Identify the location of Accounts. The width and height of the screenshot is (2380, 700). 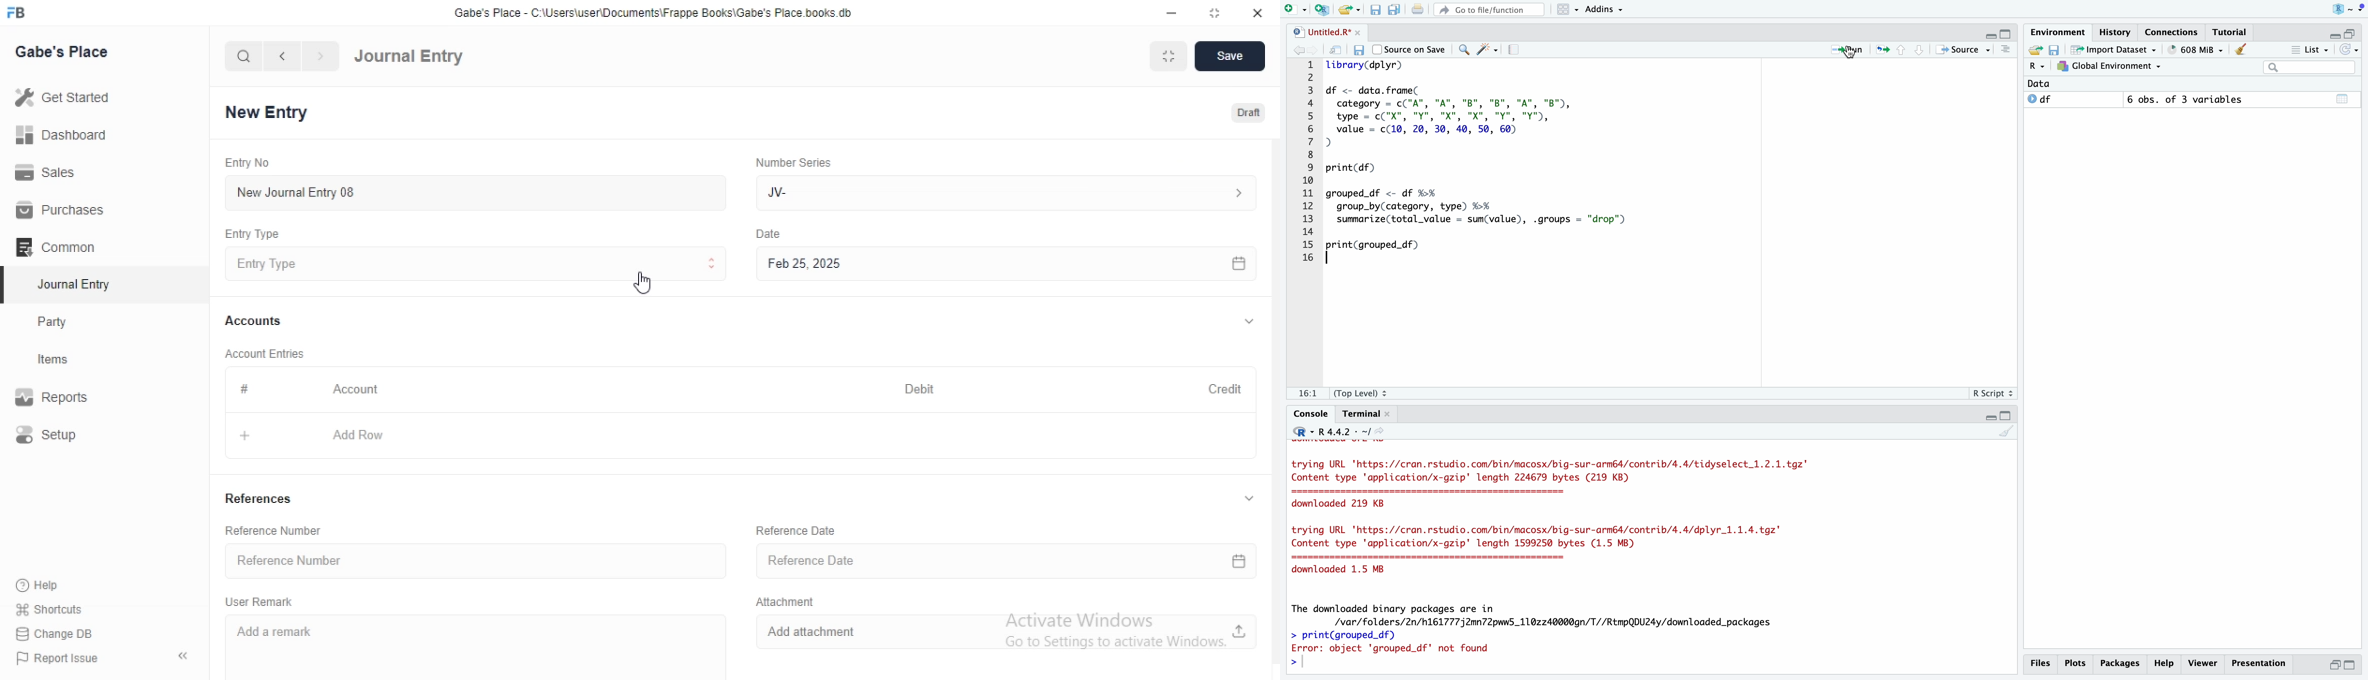
(255, 322).